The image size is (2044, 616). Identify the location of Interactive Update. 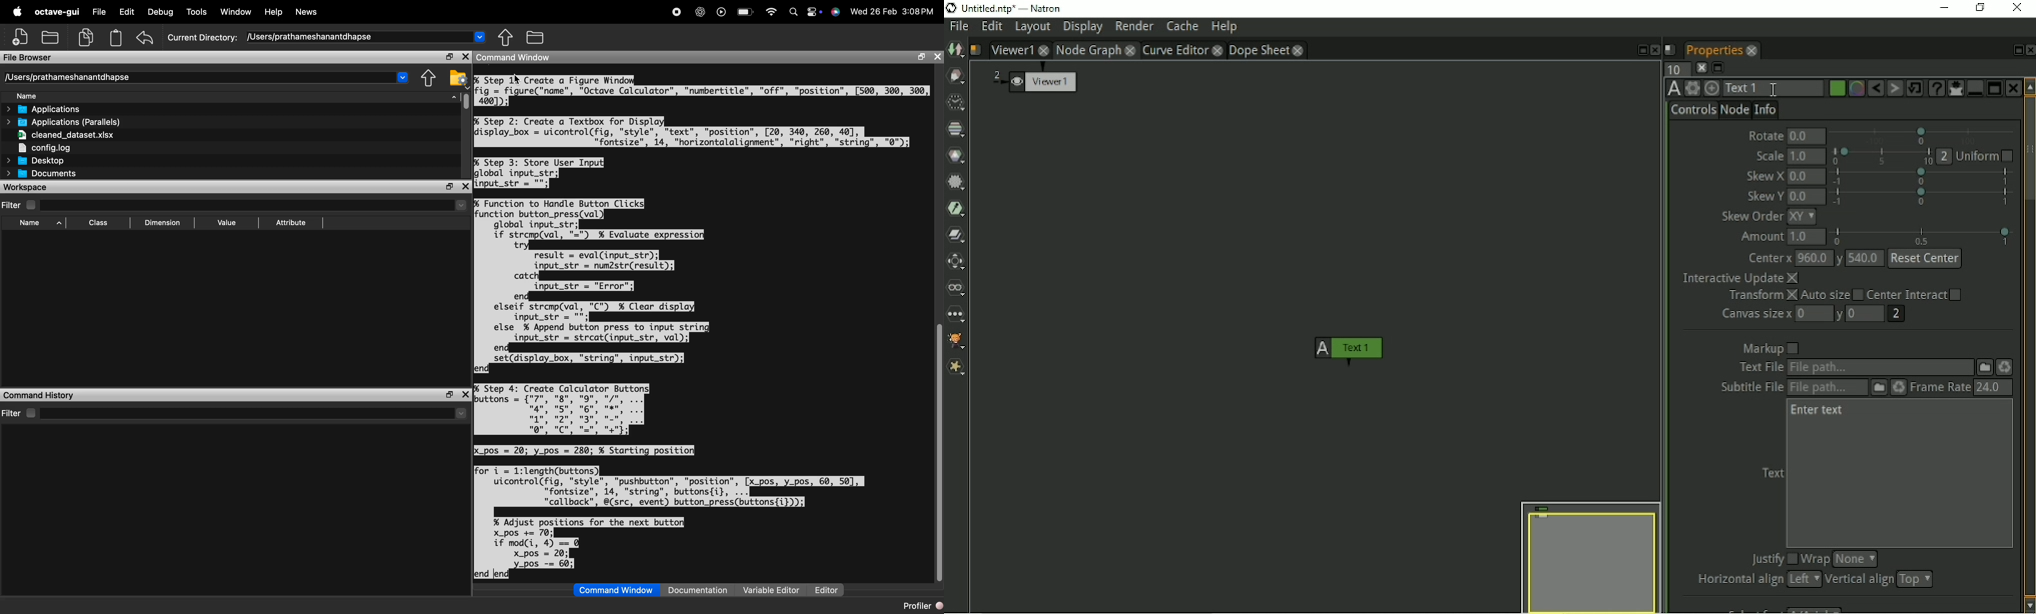
(1741, 278).